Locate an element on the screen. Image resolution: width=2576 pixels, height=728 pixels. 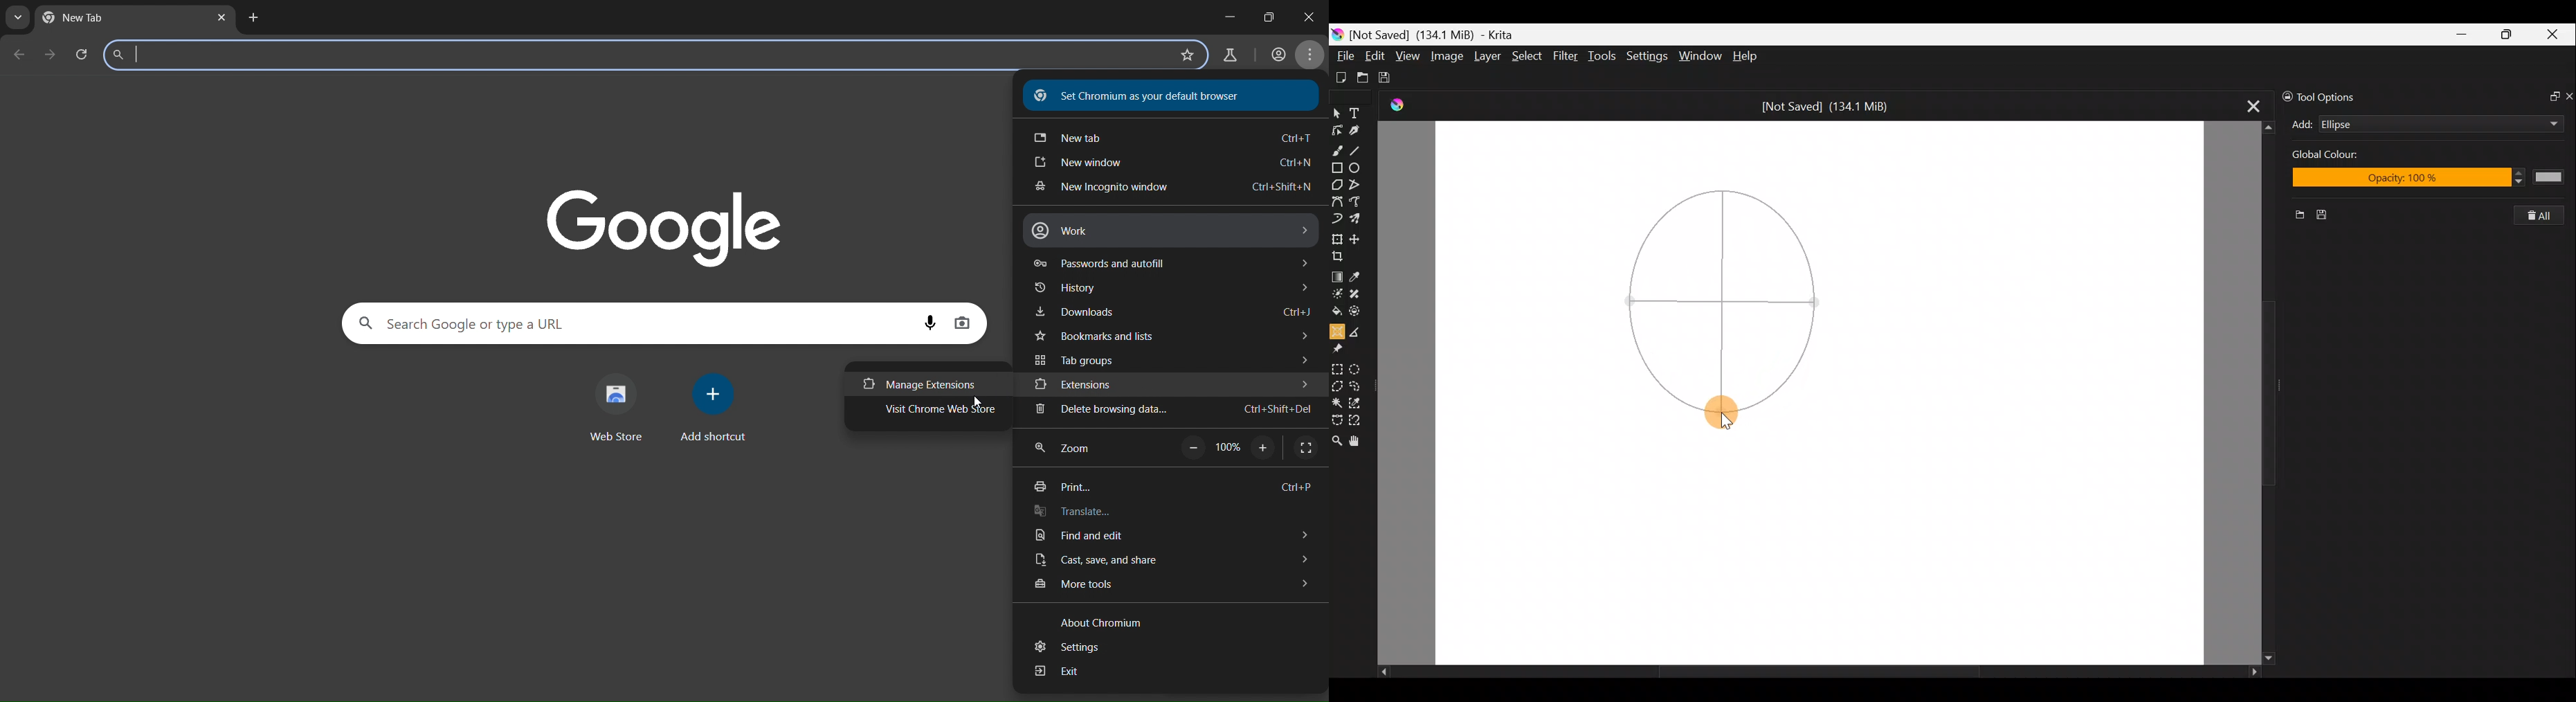
Image is located at coordinates (1448, 55).